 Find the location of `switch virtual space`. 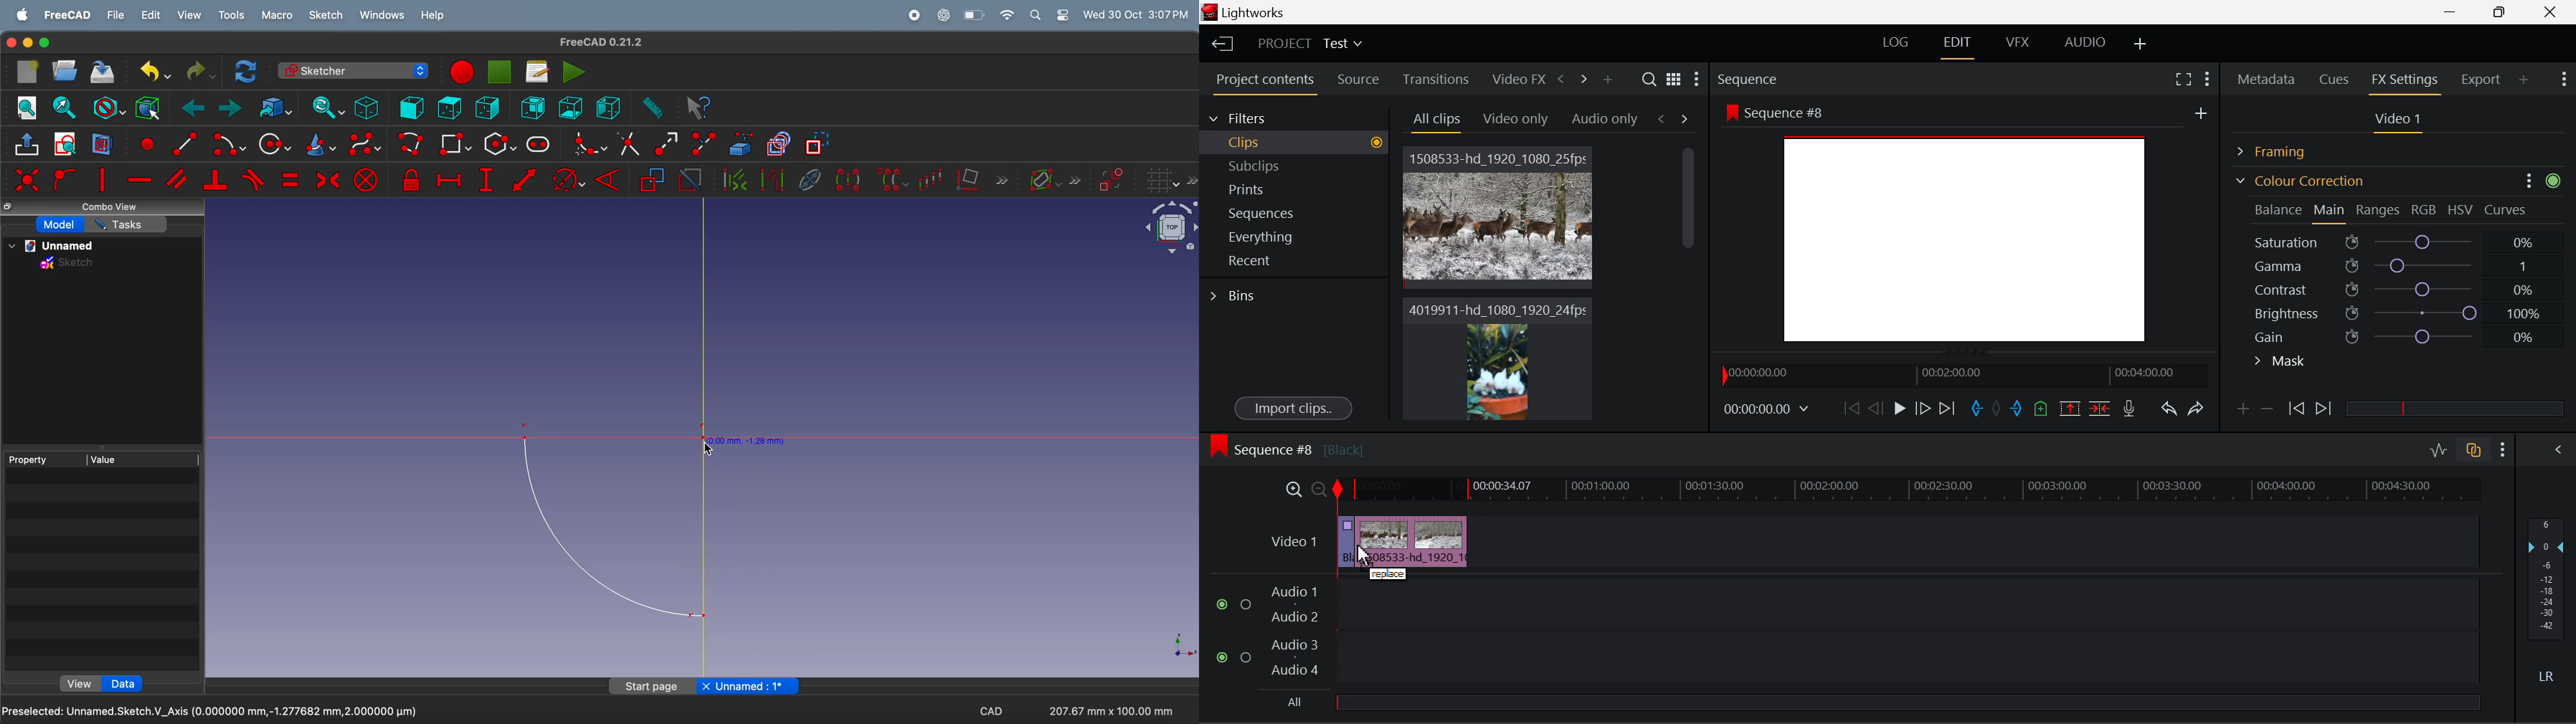

switch virtual space is located at coordinates (1112, 180).